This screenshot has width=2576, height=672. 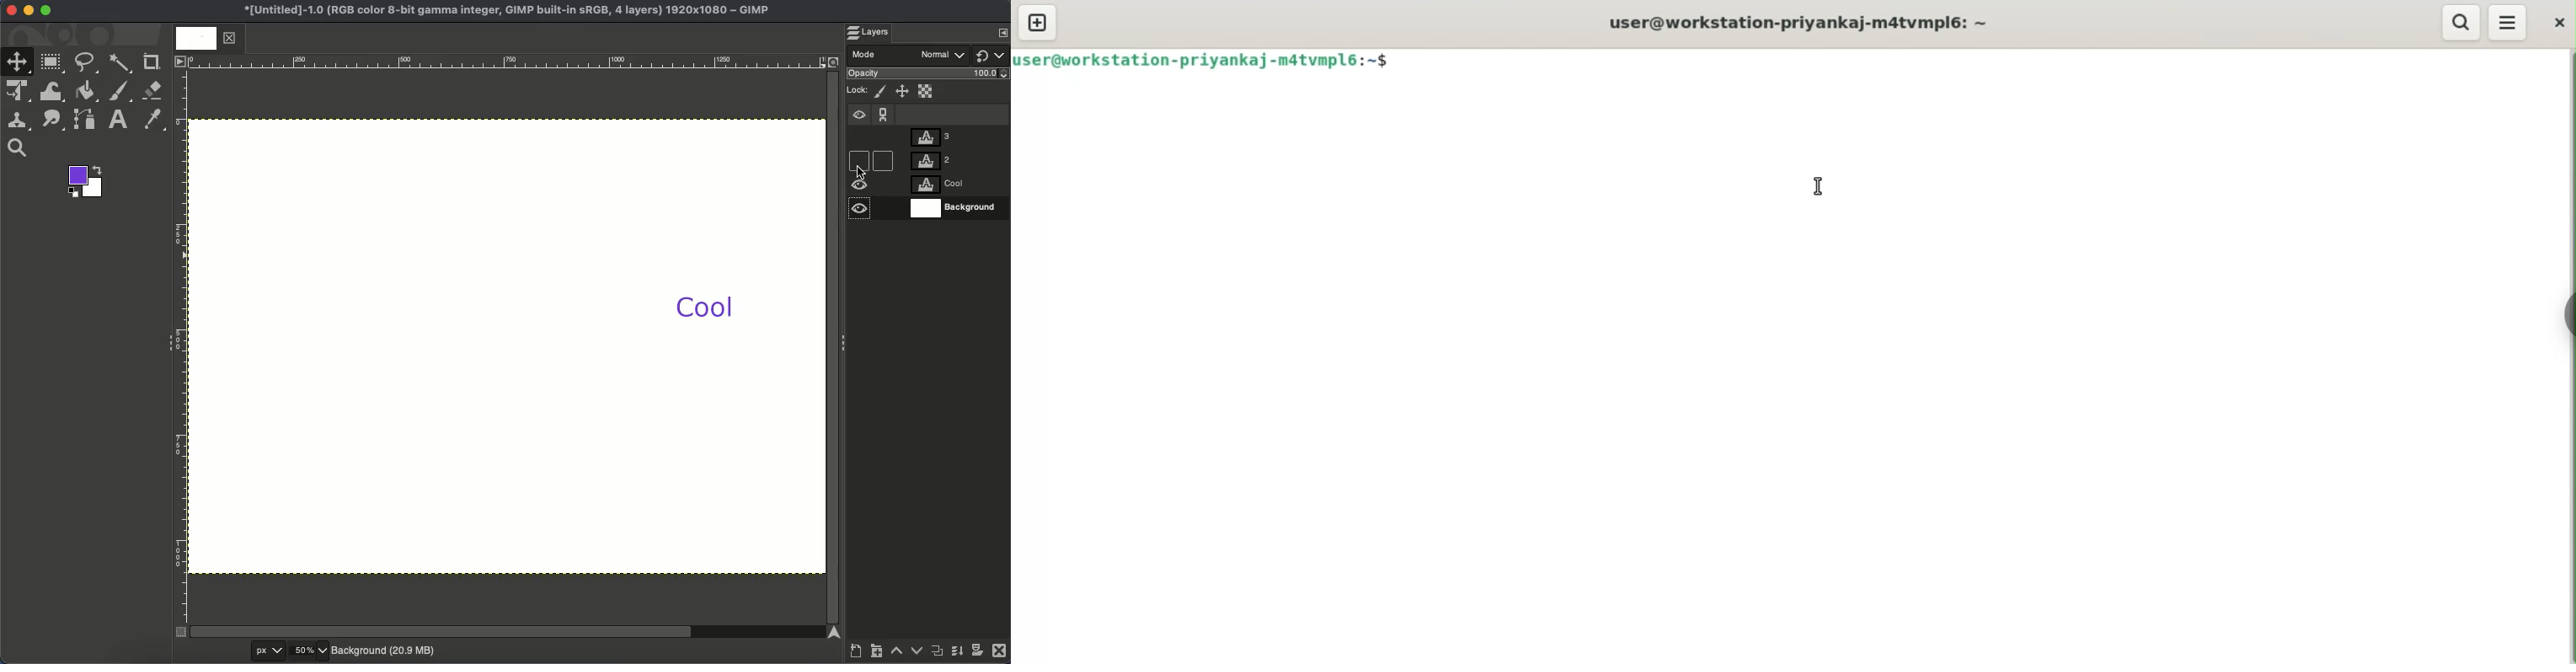 I want to click on Ruler, so click(x=180, y=347).